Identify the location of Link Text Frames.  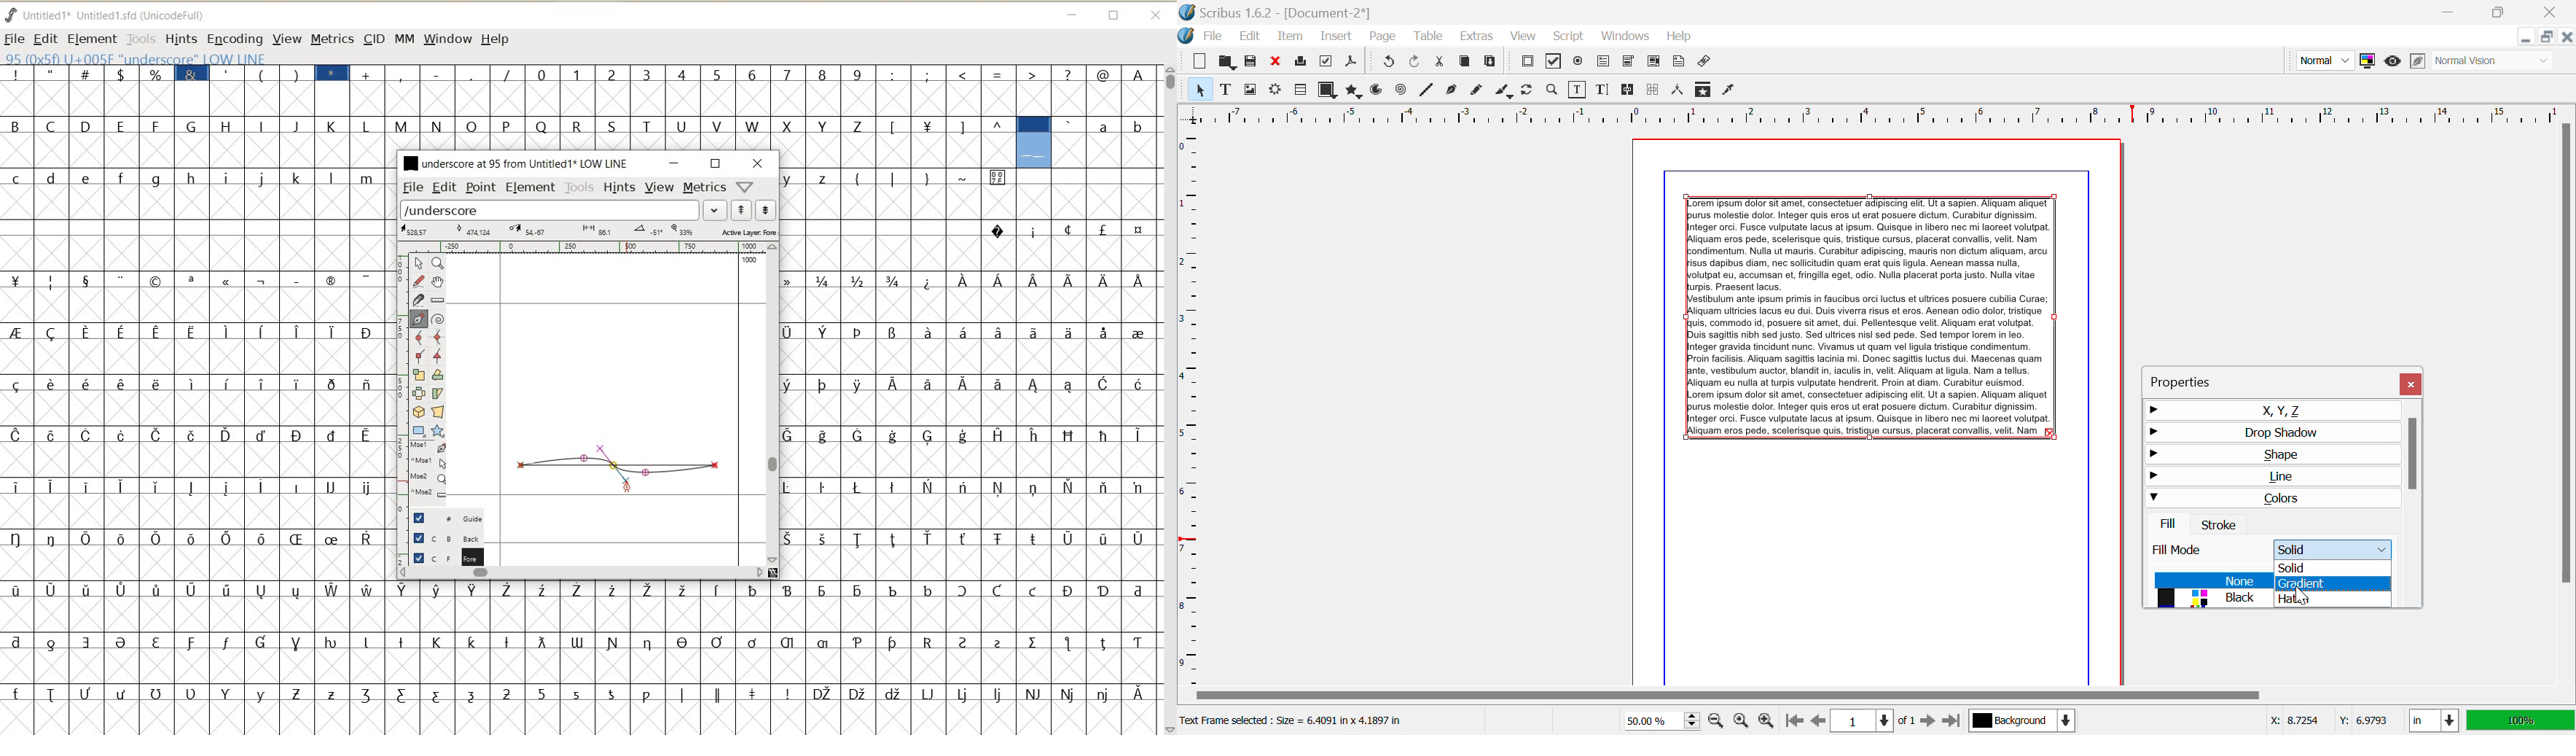
(1629, 90).